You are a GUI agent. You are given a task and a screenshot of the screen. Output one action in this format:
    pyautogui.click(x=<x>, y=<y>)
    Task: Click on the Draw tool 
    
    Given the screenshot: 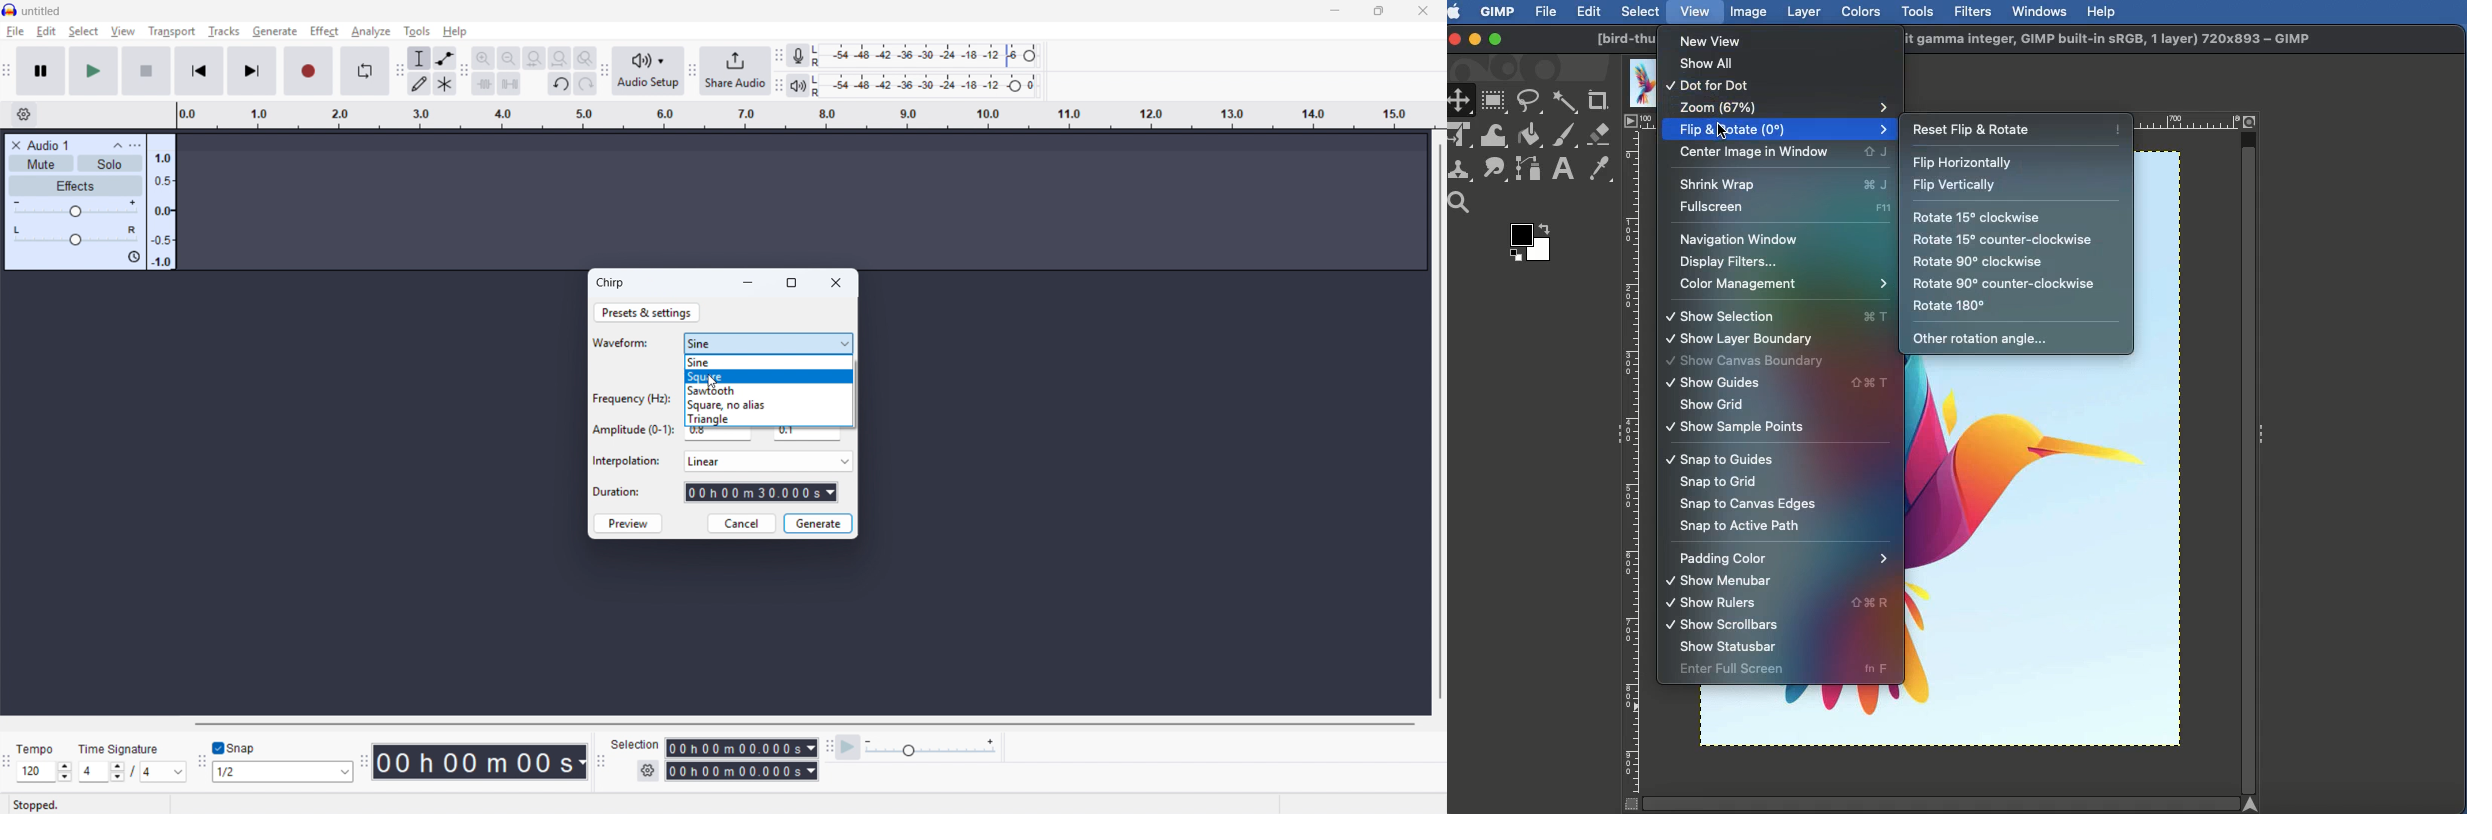 What is the action you would take?
    pyautogui.click(x=421, y=84)
    